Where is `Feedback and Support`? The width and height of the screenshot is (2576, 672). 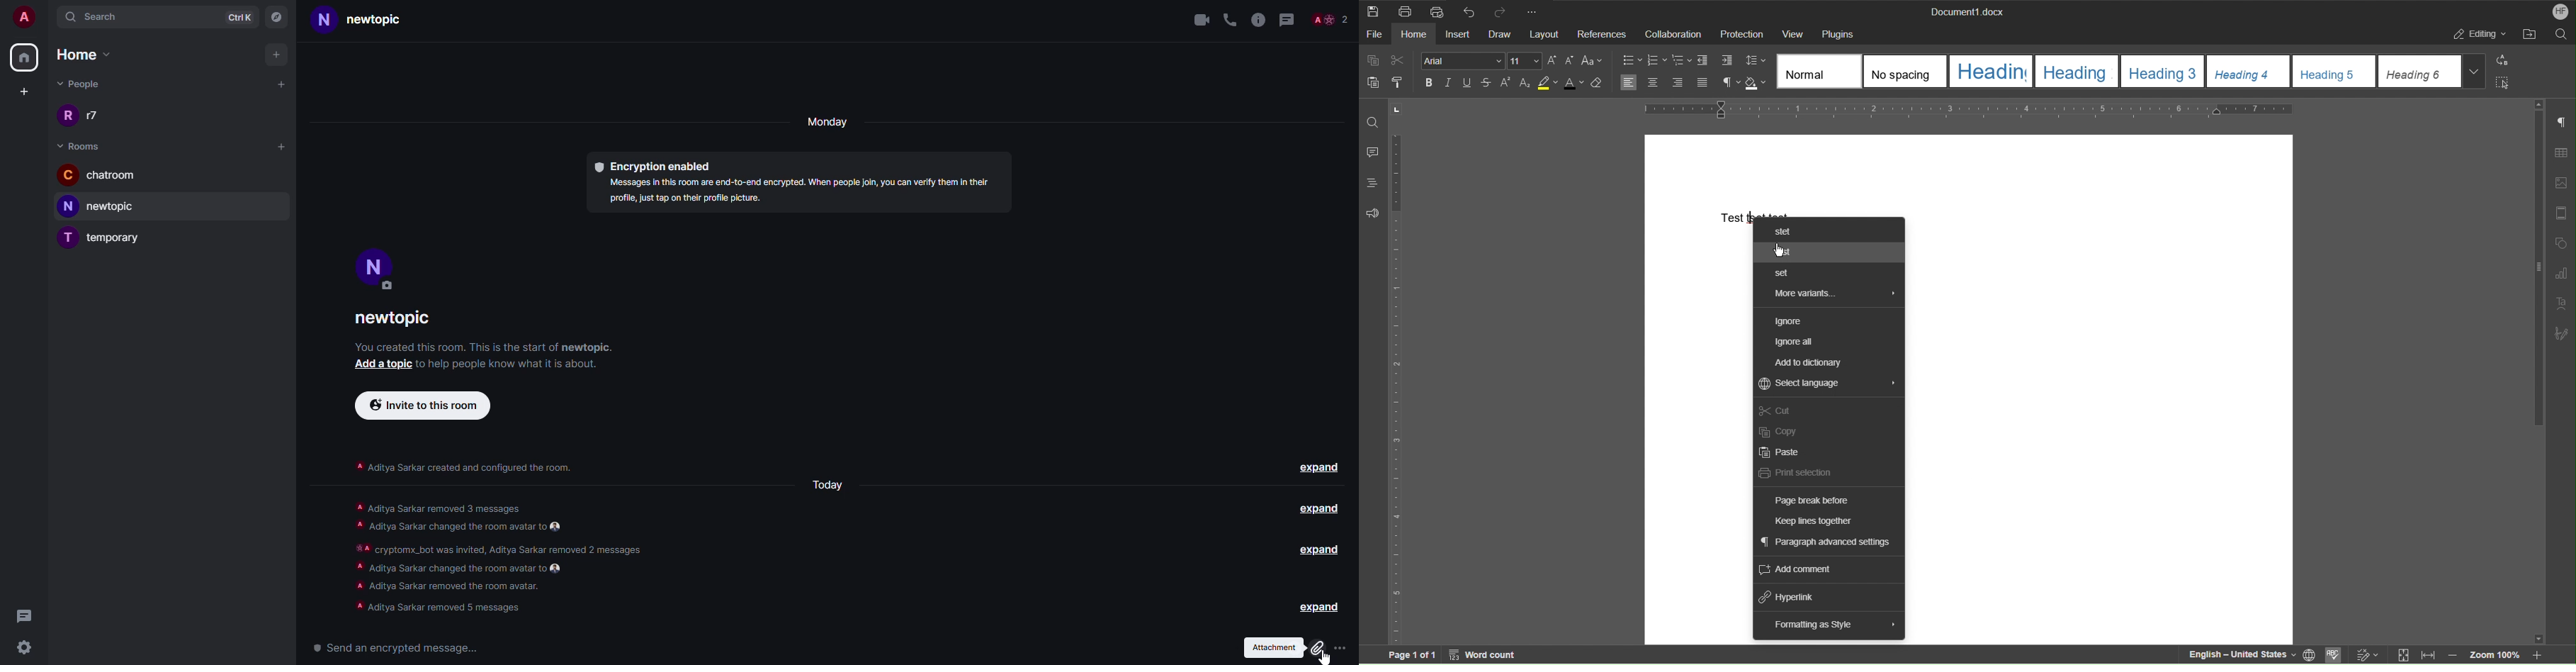
Feedback and Support is located at coordinates (1372, 214).